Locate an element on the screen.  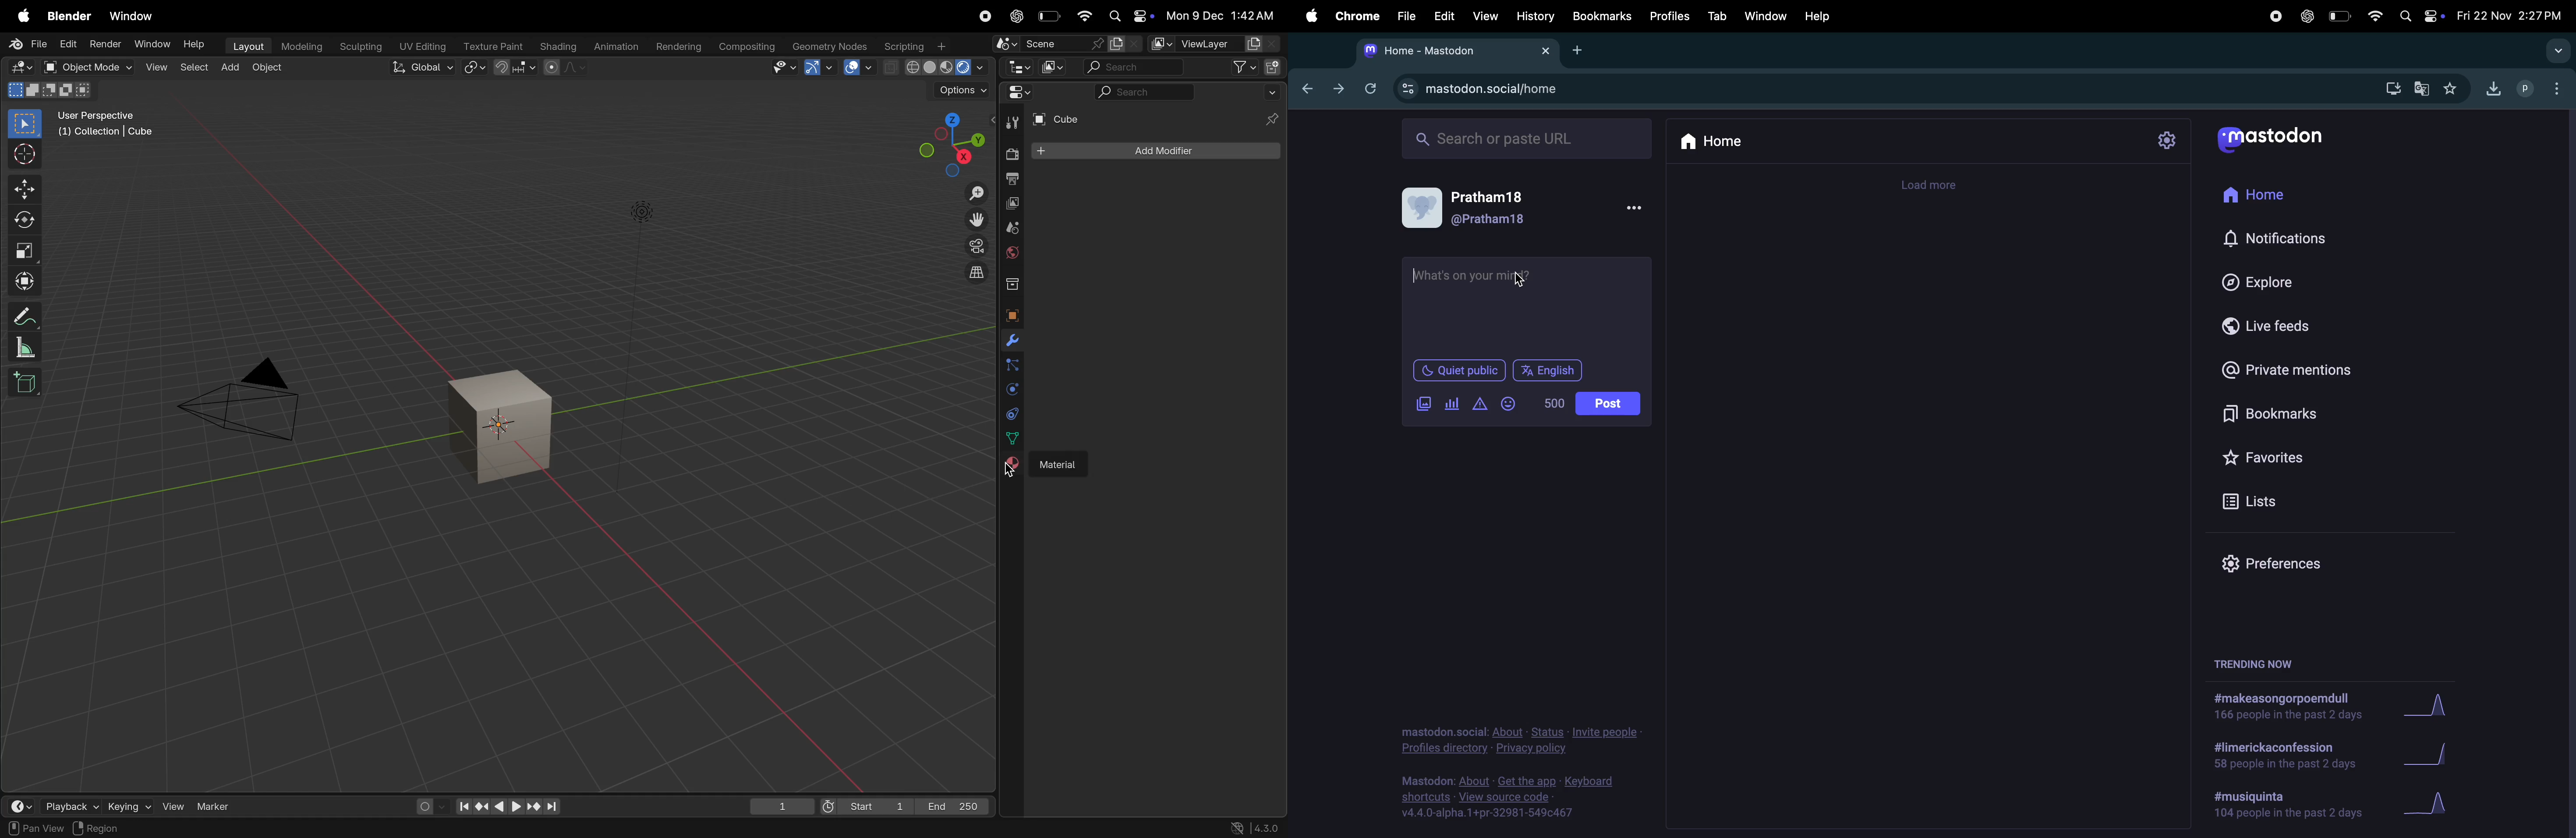
battery is located at coordinates (1047, 16).